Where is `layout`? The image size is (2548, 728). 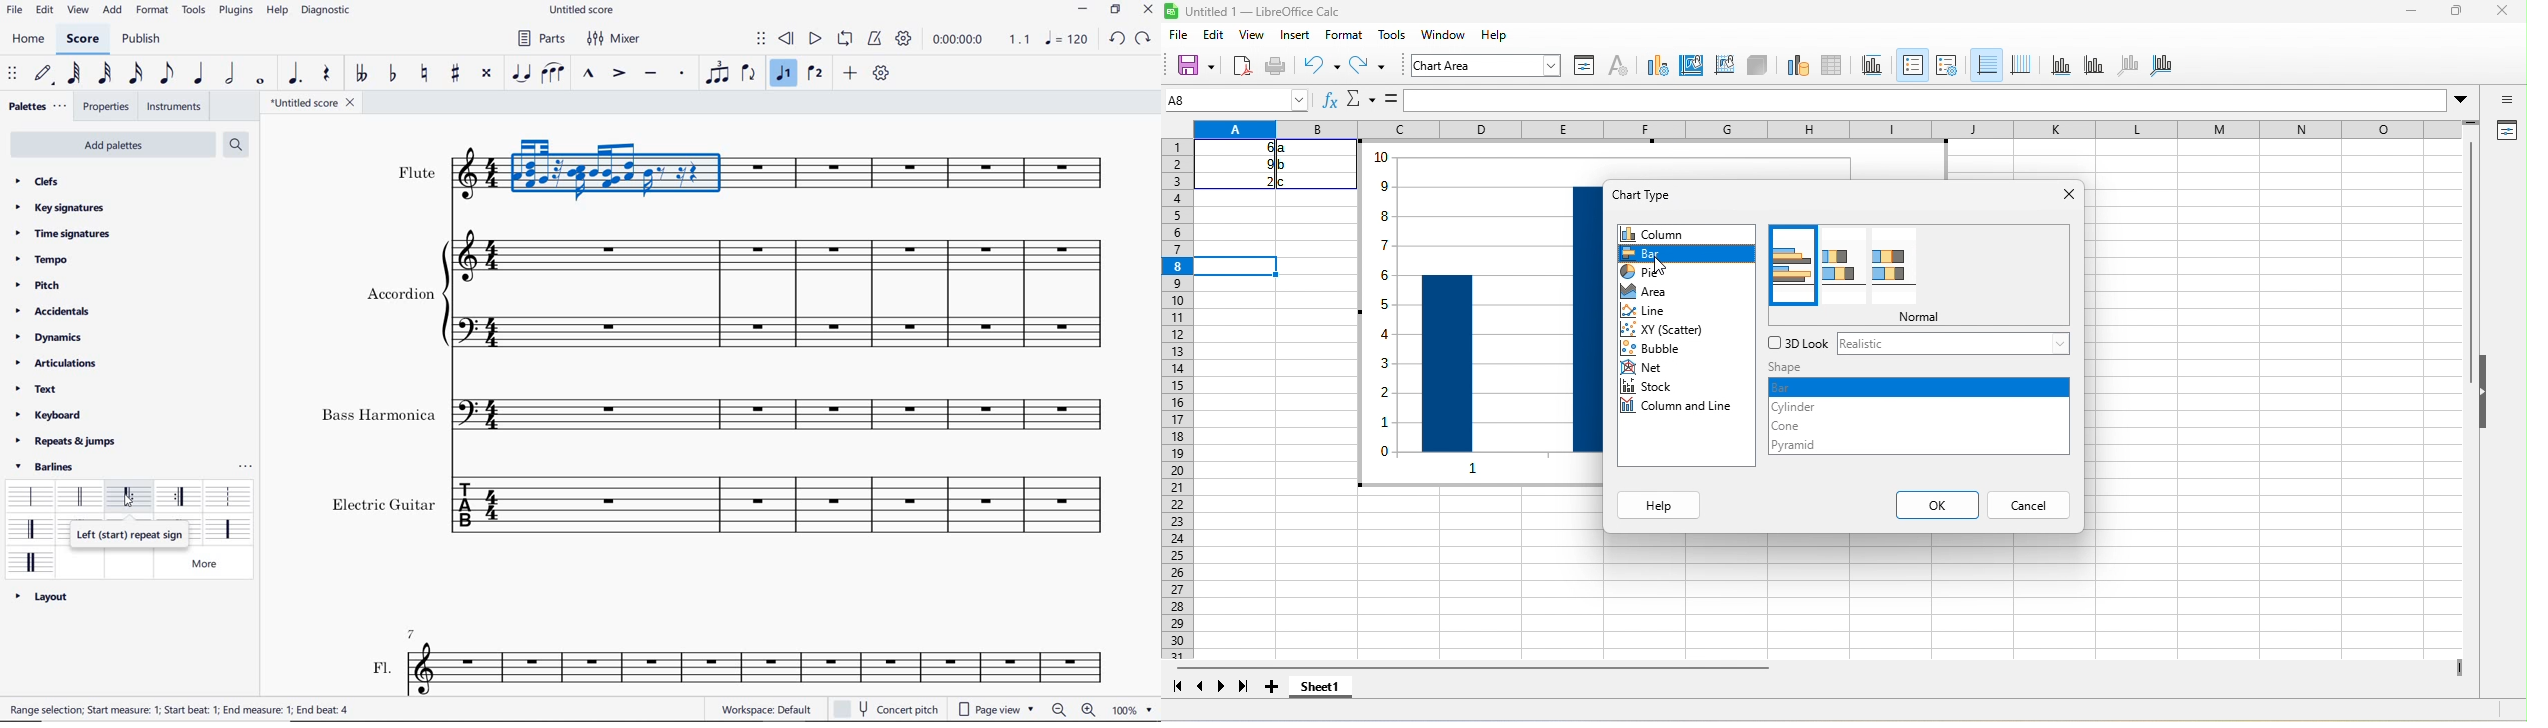 layout is located at coordinates (41, 596).